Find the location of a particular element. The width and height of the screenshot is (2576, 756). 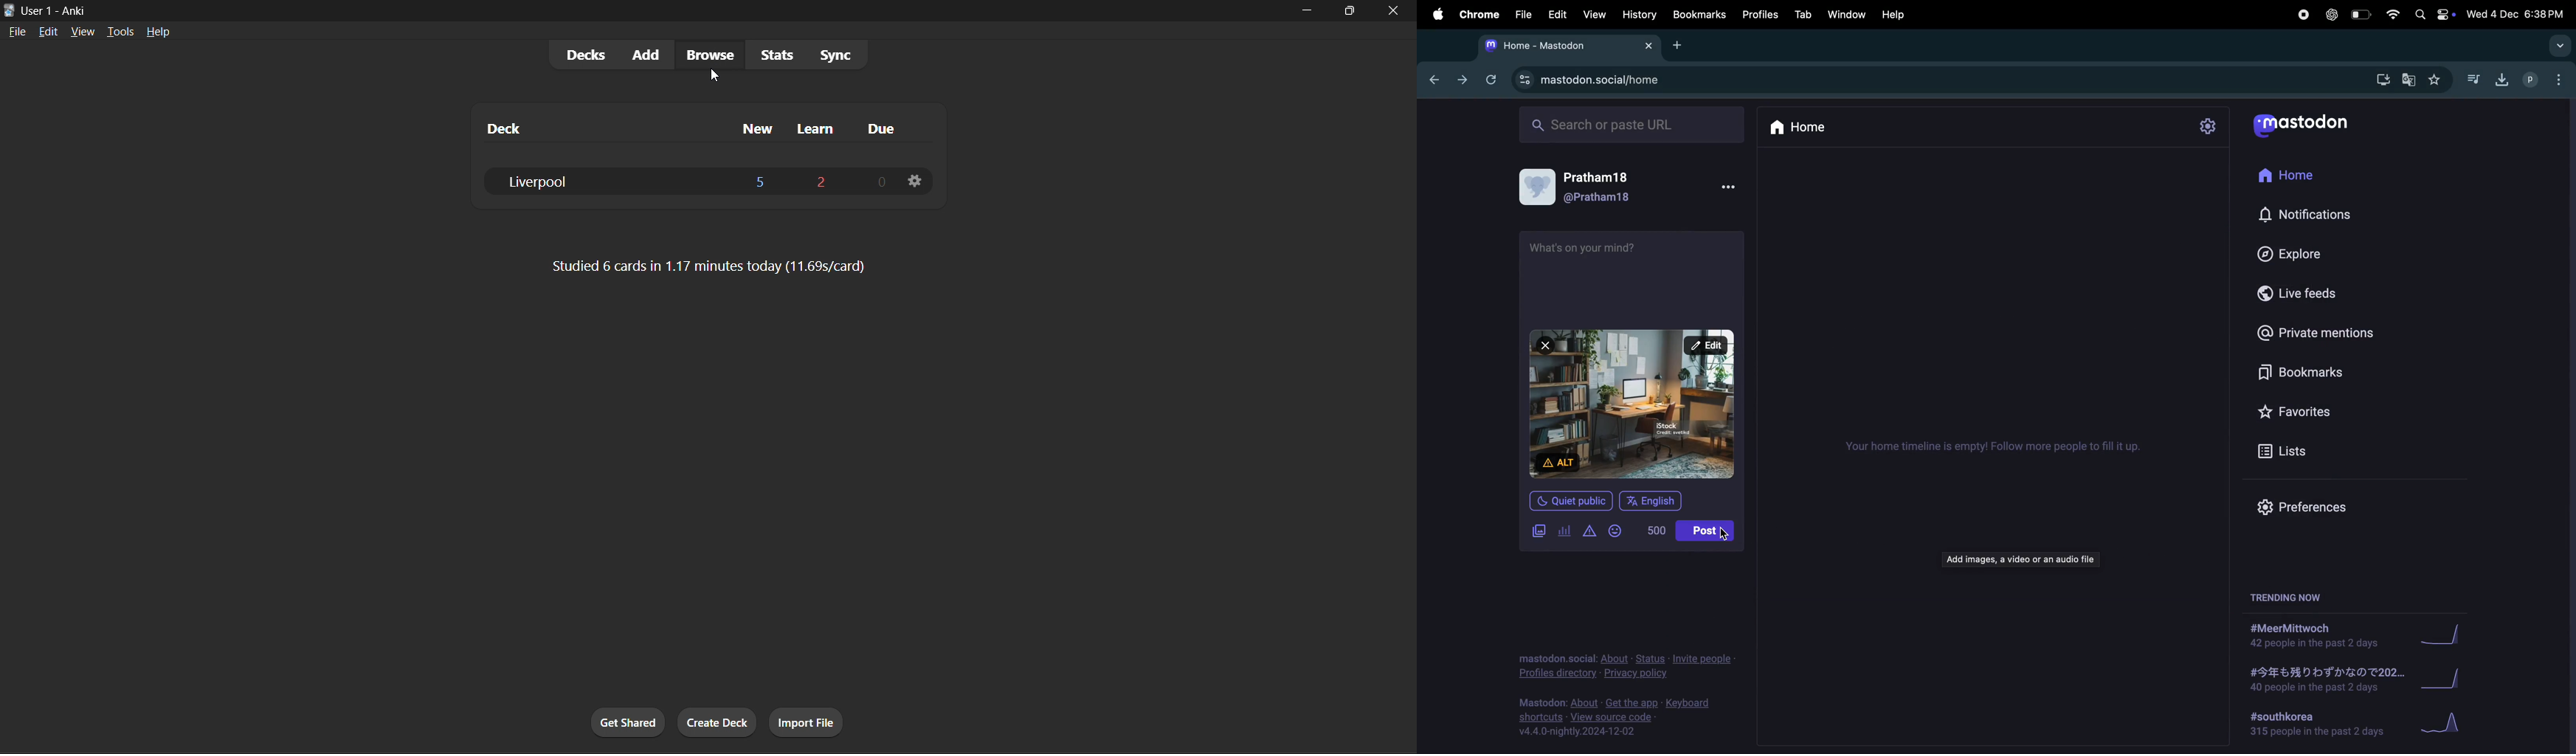

lists is located at coordinates (2292, 454).